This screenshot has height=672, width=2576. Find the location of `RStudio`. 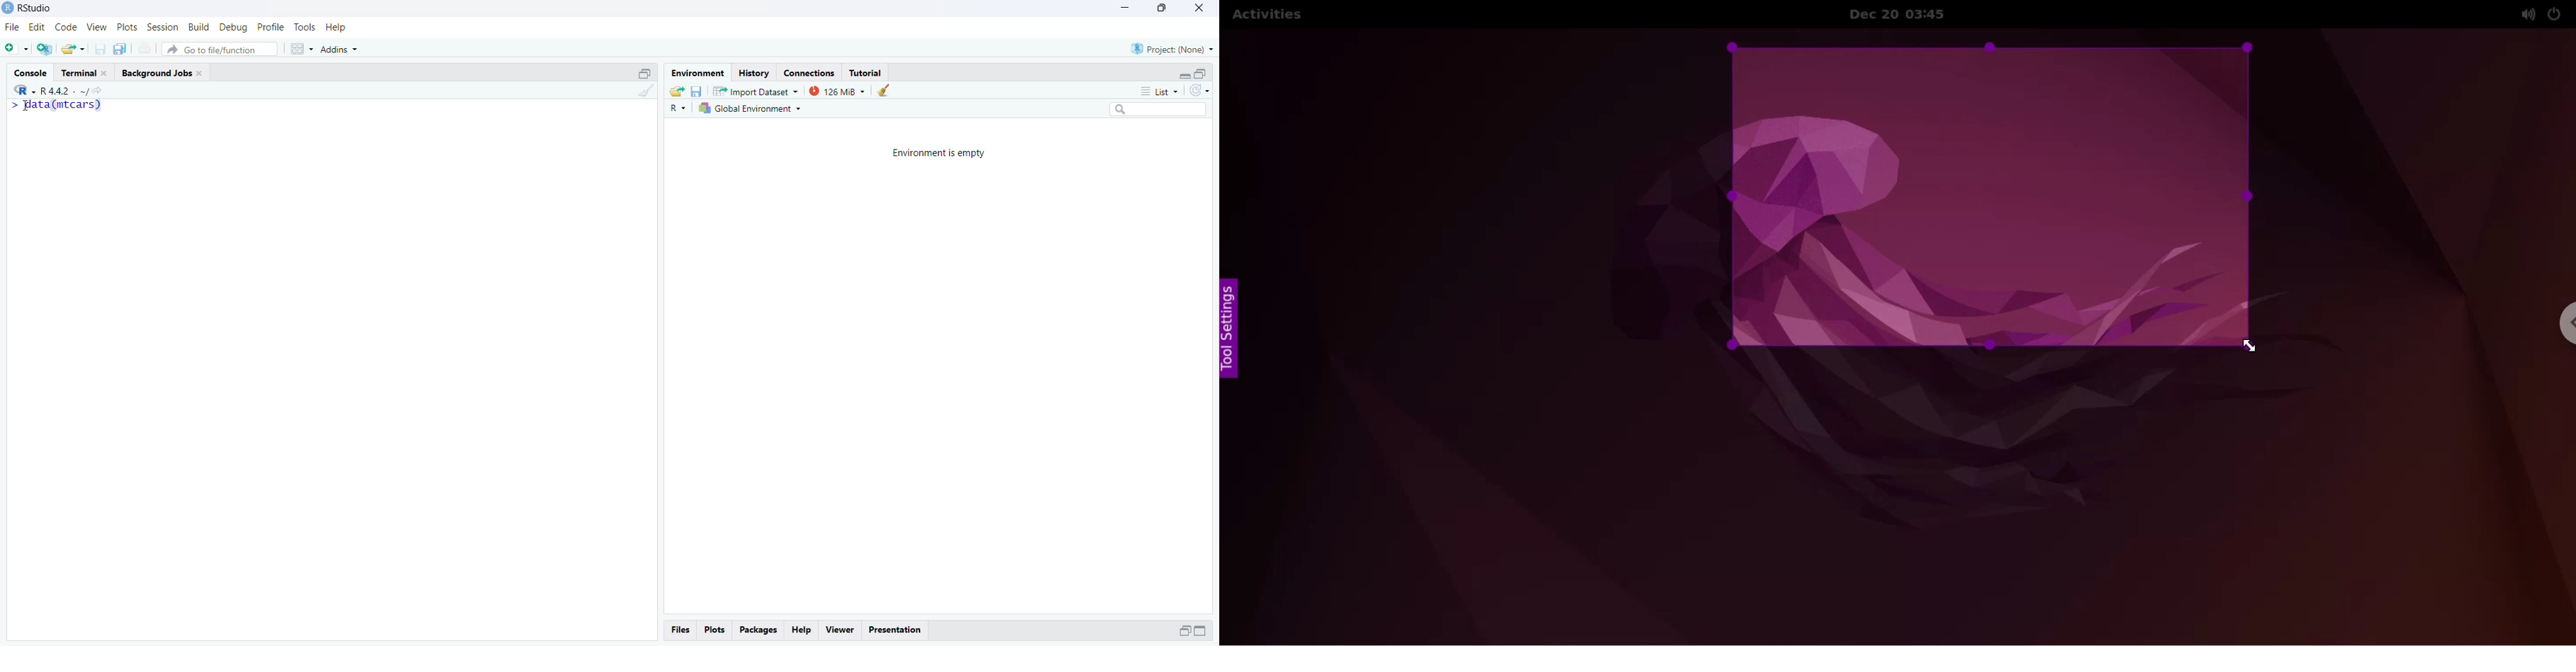

RStudio is located at coordinates (34, 7).